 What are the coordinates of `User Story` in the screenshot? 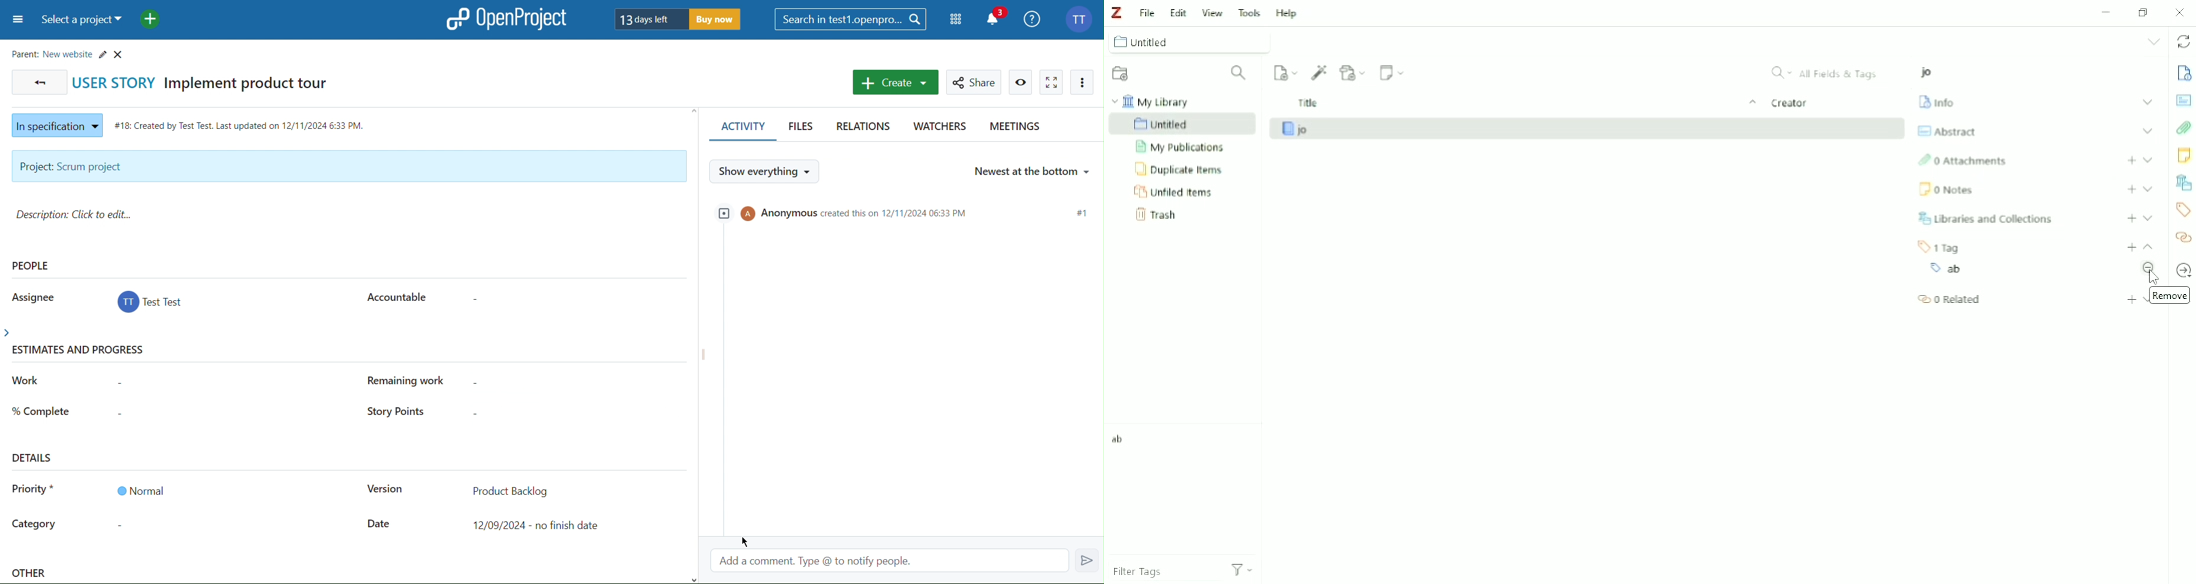 It's located at (207, 82).